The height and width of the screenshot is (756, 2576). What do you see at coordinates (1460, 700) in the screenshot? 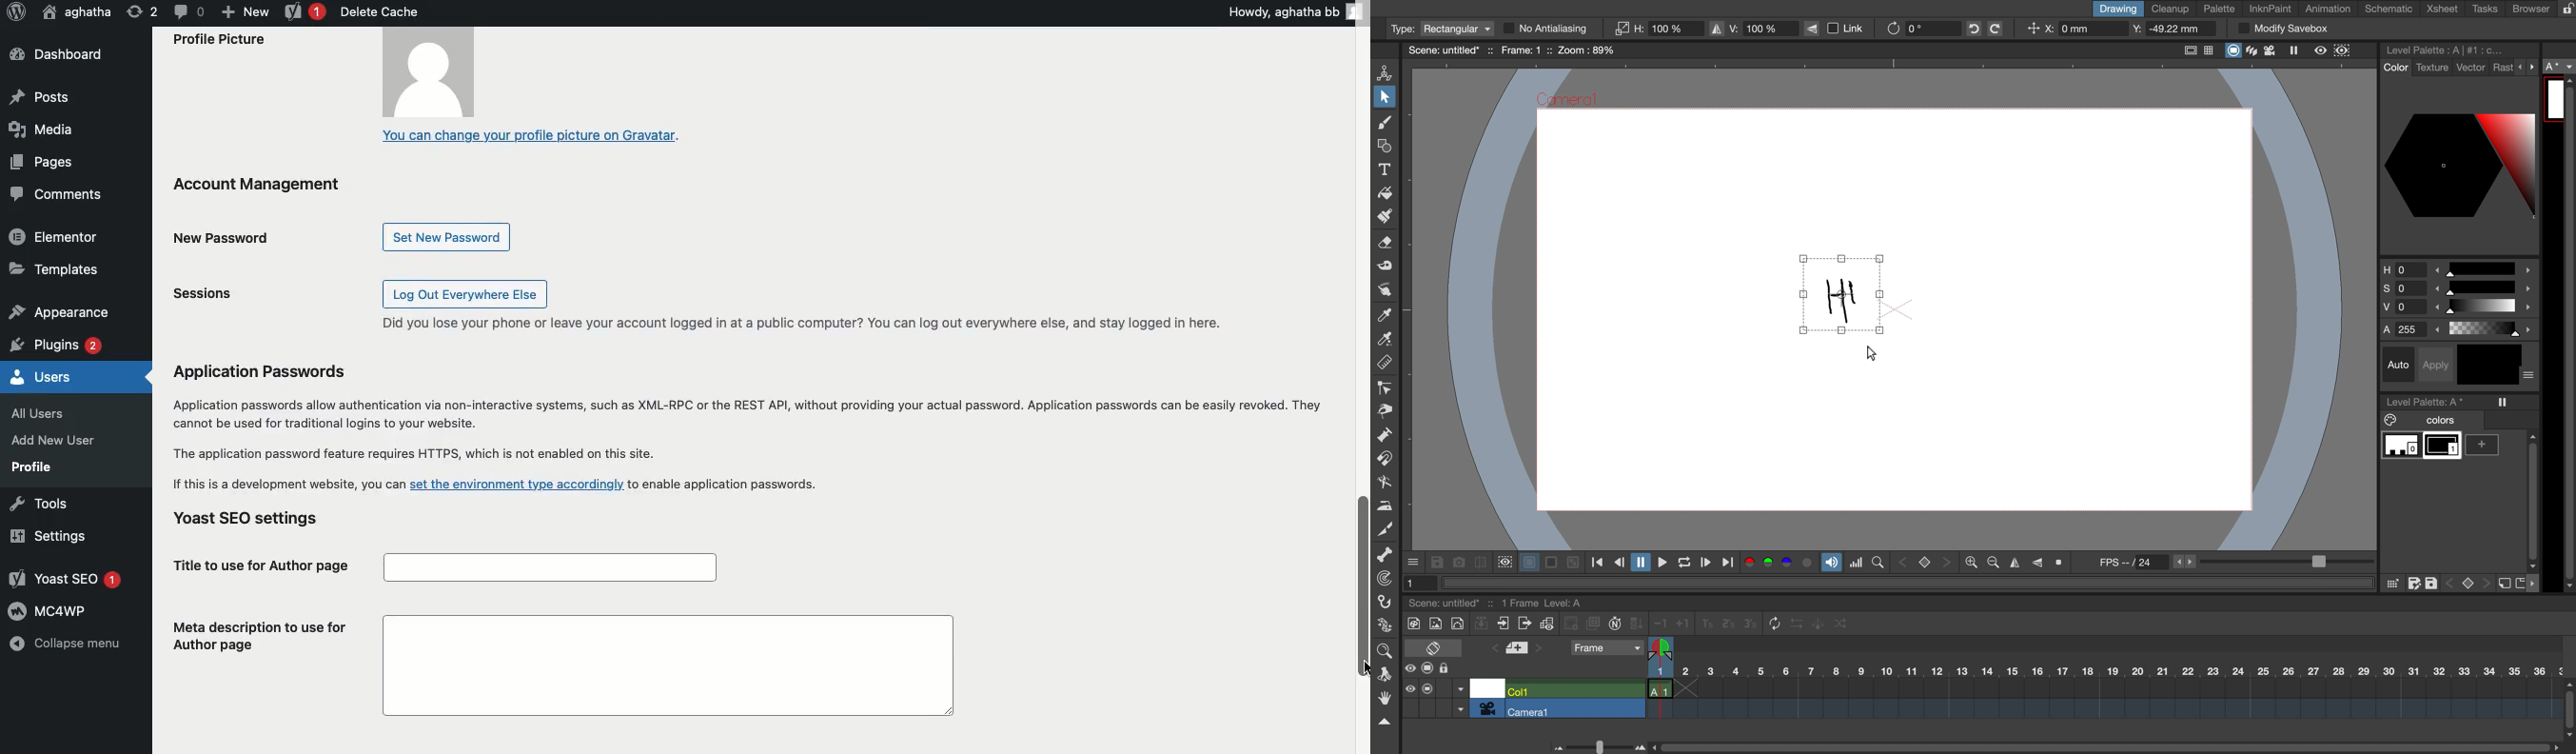
I see `toggle between options` at bounding box center [1460, 700].